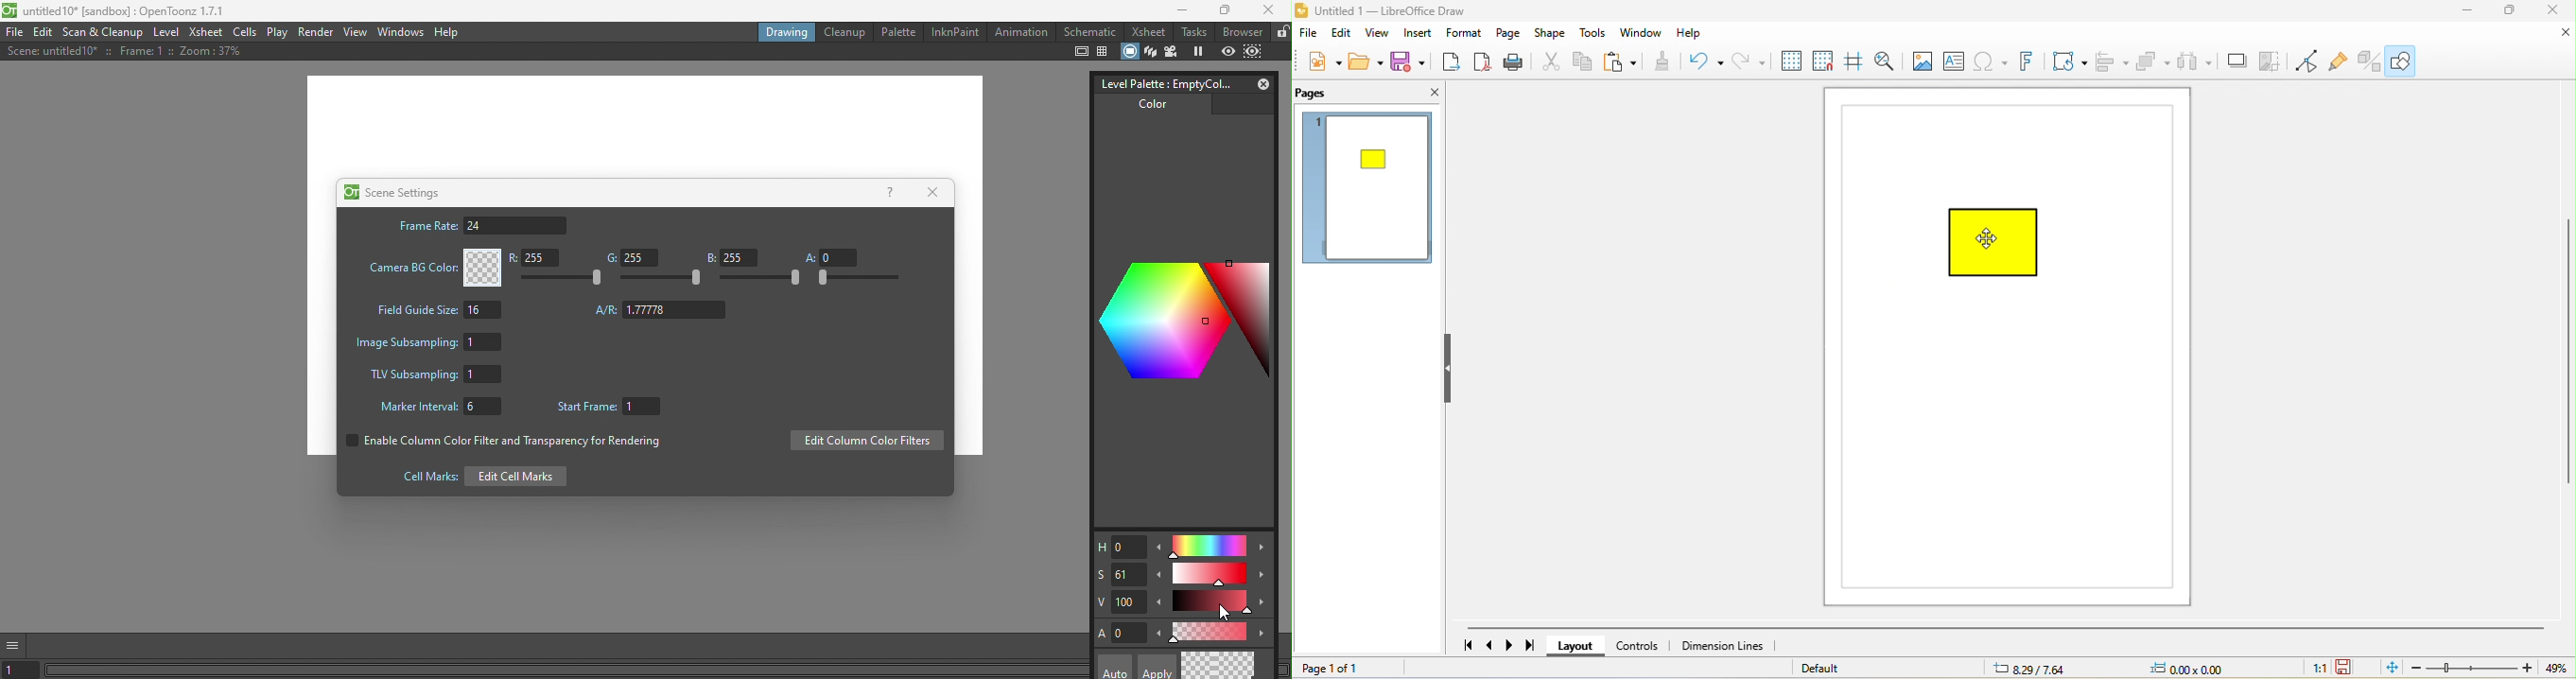 The width and height of the screenshot is (2576, 700). I want to click on show gluepoint function, so click(2339, 60).